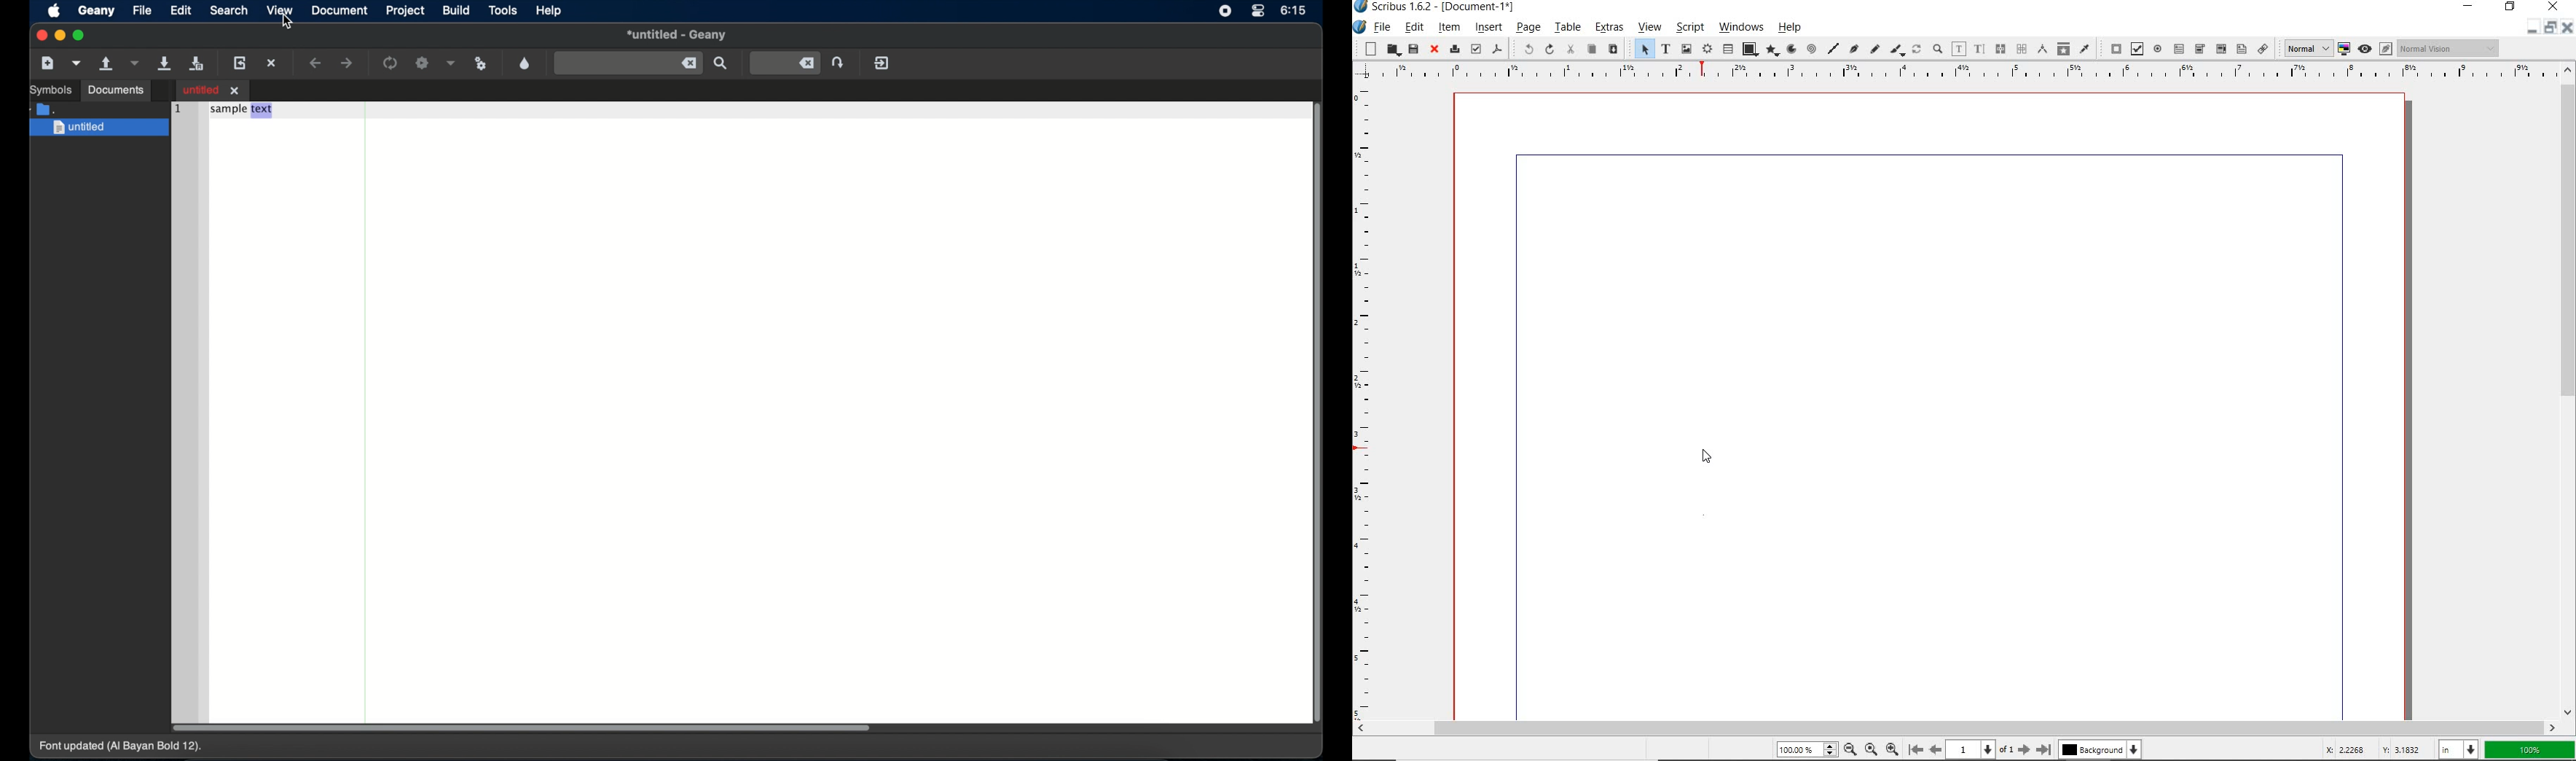 The width and height of the screenshot is (2576, 784). Describe the element at coordinates (1591, 50) in the screenshot. I see `copy` at that location.